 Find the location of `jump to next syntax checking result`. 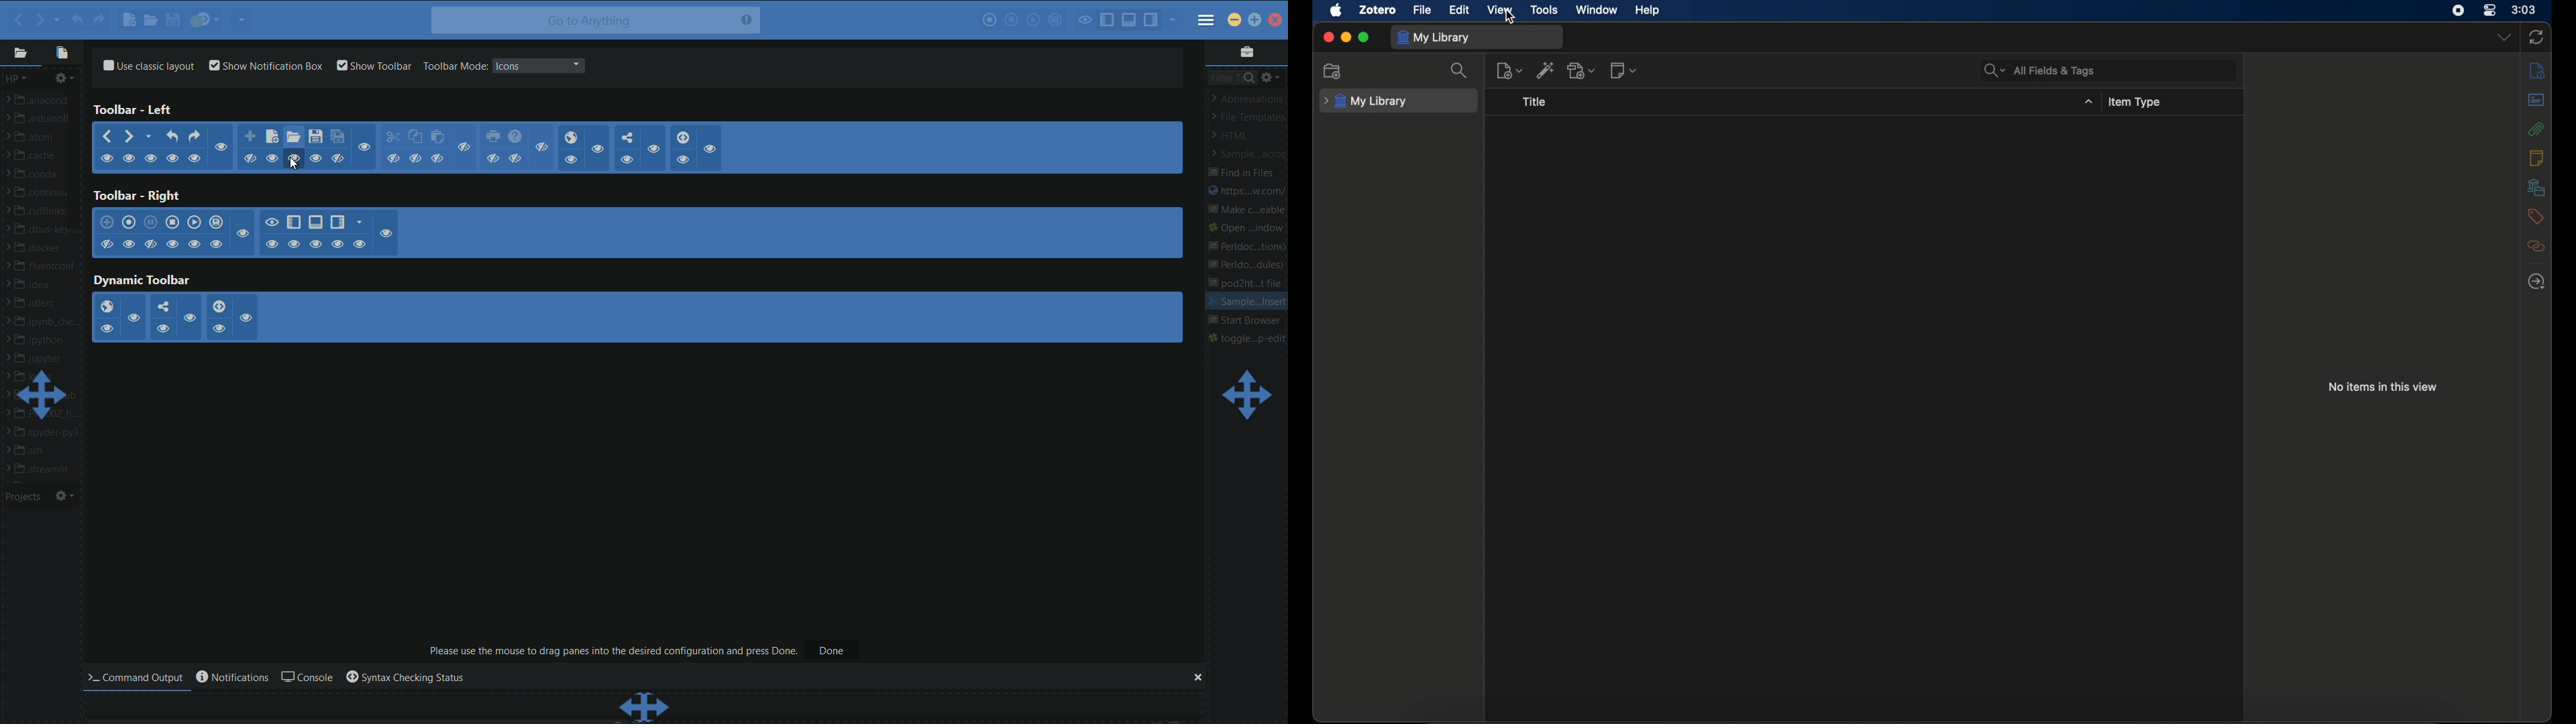

jump to next syntax checking result is located at coordinates (684, 137).